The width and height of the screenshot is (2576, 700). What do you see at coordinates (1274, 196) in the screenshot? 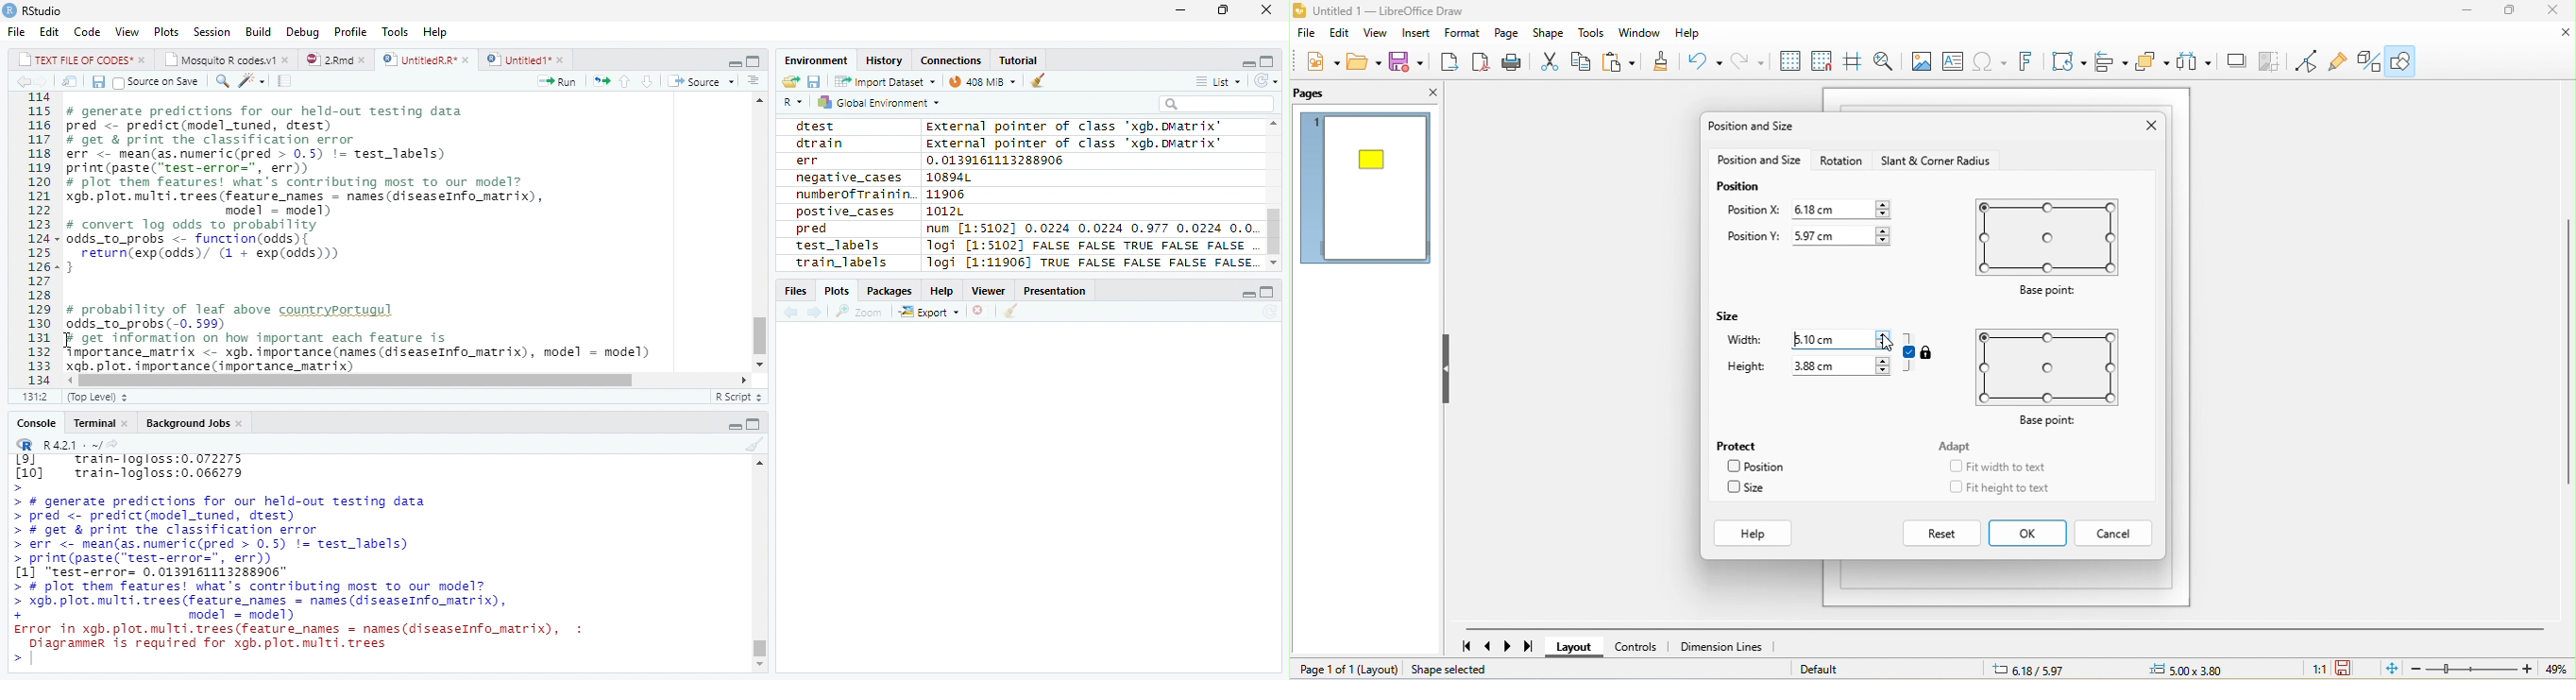
I see `Scroll` at bounding box center [1274, 196].